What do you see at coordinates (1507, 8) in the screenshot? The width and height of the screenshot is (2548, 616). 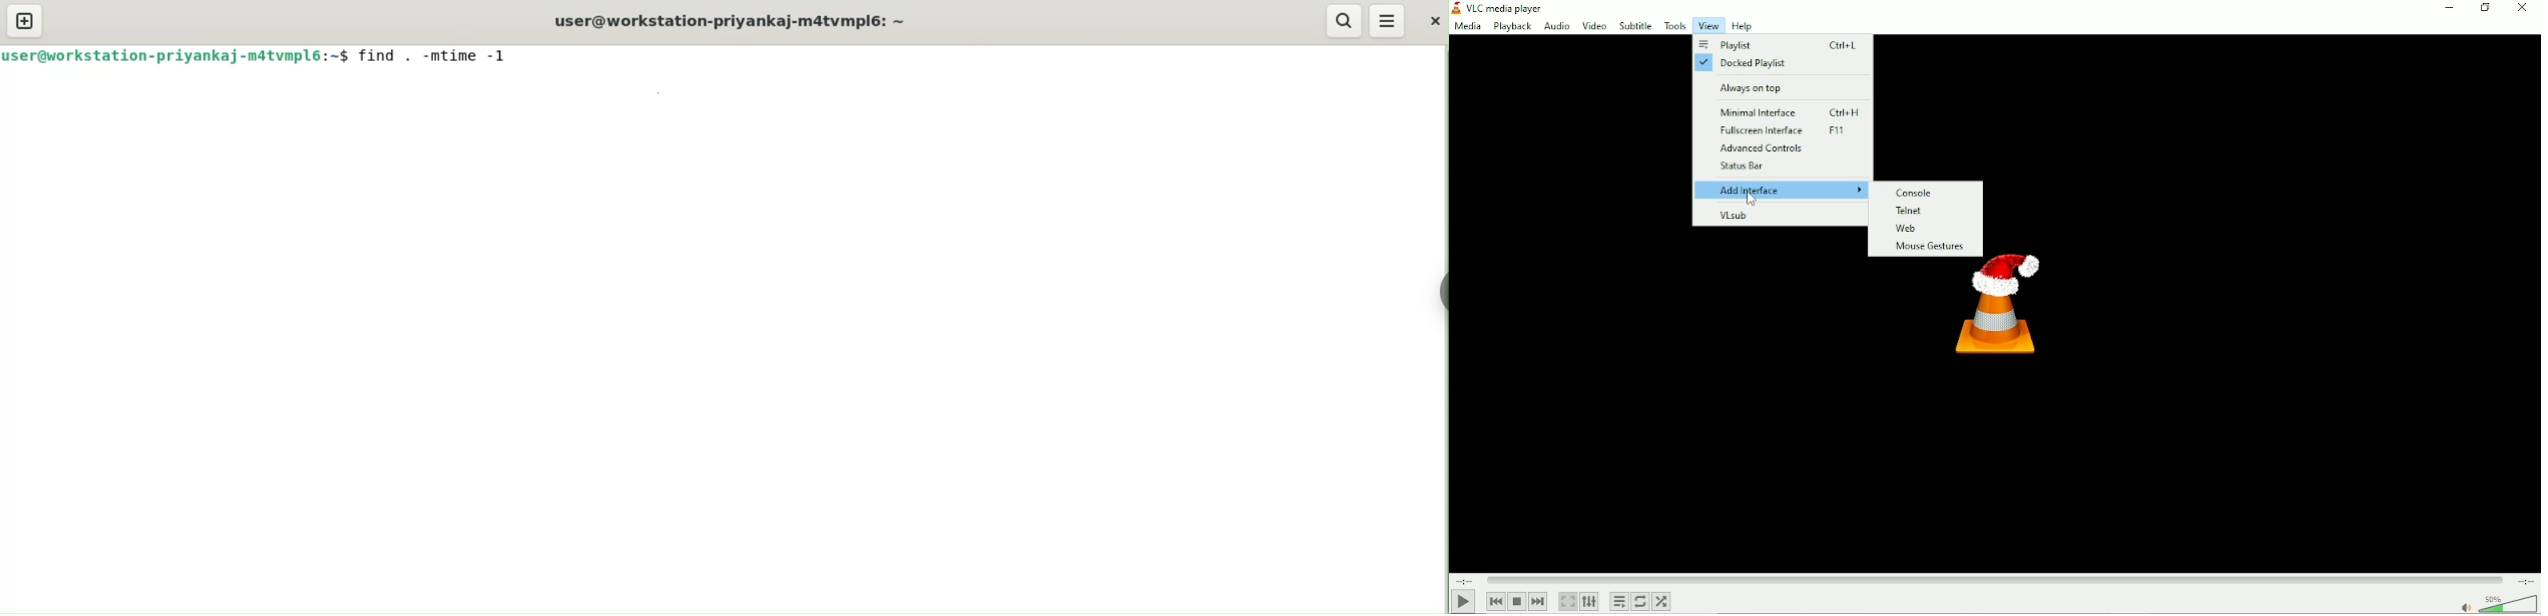 I see `VLC media player ` at bounding box center [1507, 8].